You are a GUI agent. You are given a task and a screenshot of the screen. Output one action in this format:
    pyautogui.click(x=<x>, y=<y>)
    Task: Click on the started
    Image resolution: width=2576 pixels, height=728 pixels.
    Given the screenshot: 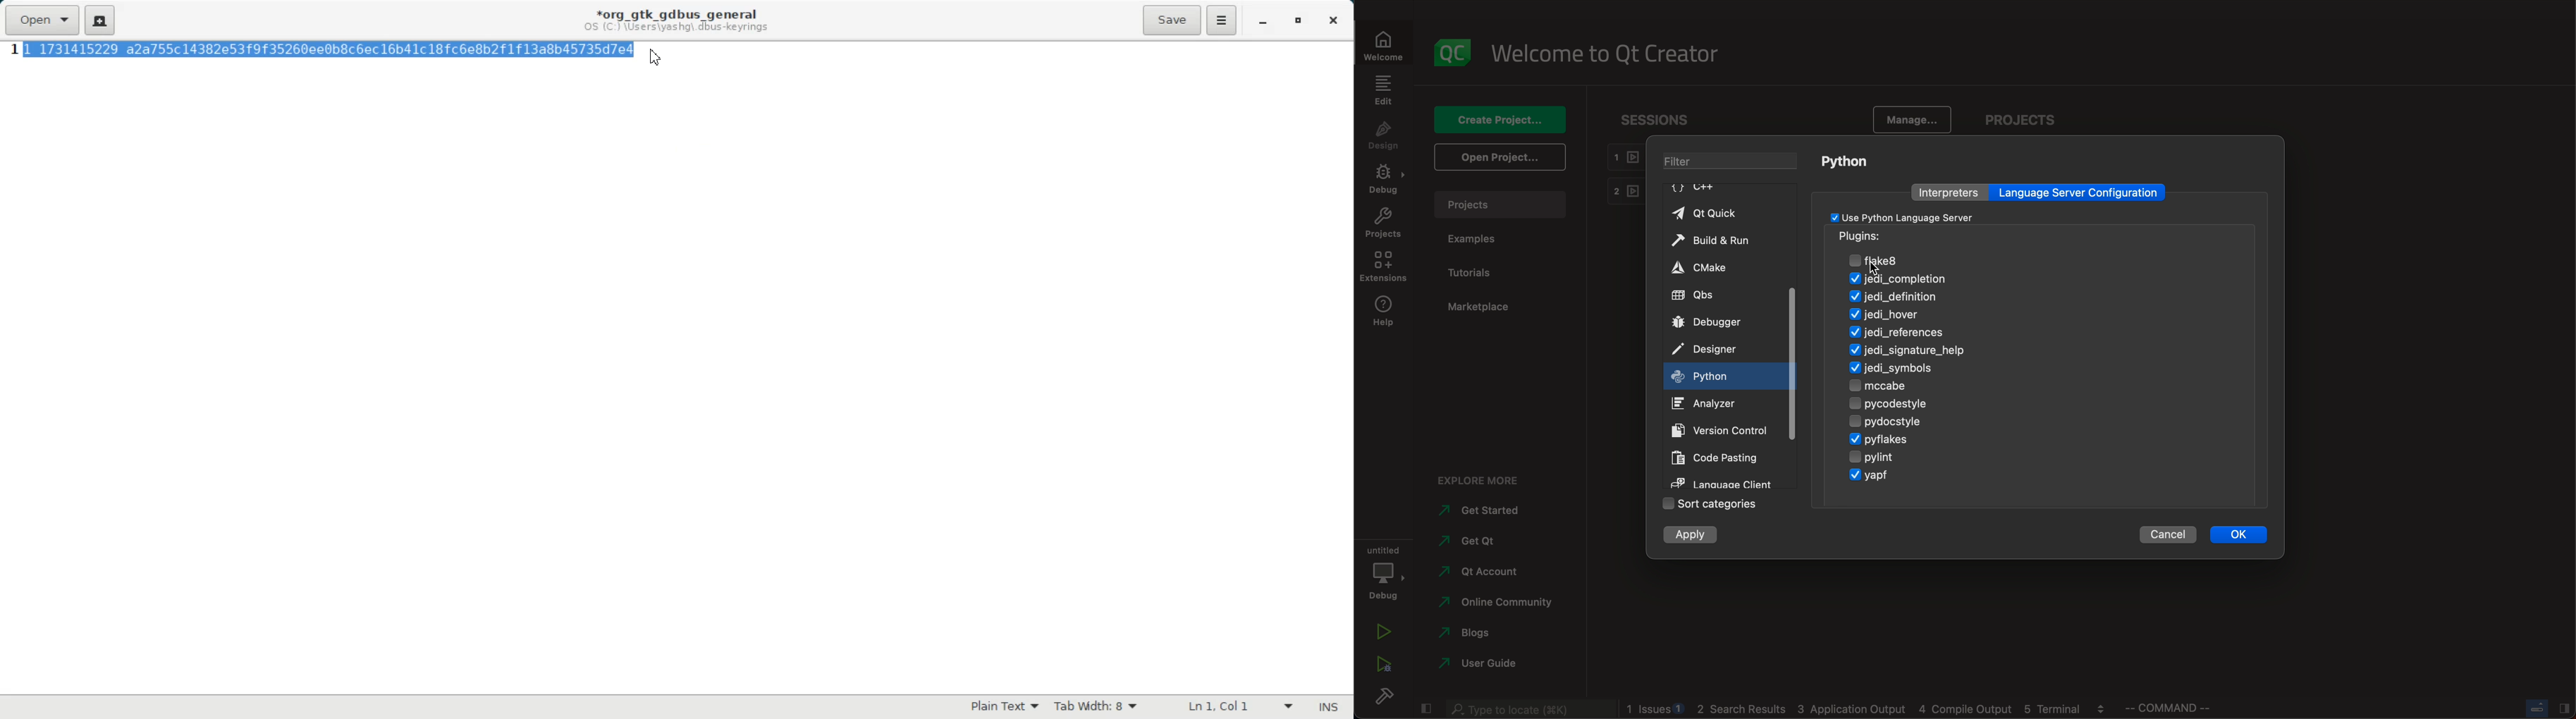 What is the action you would take?
    pyautogui.click(x=1486, y=512)
    